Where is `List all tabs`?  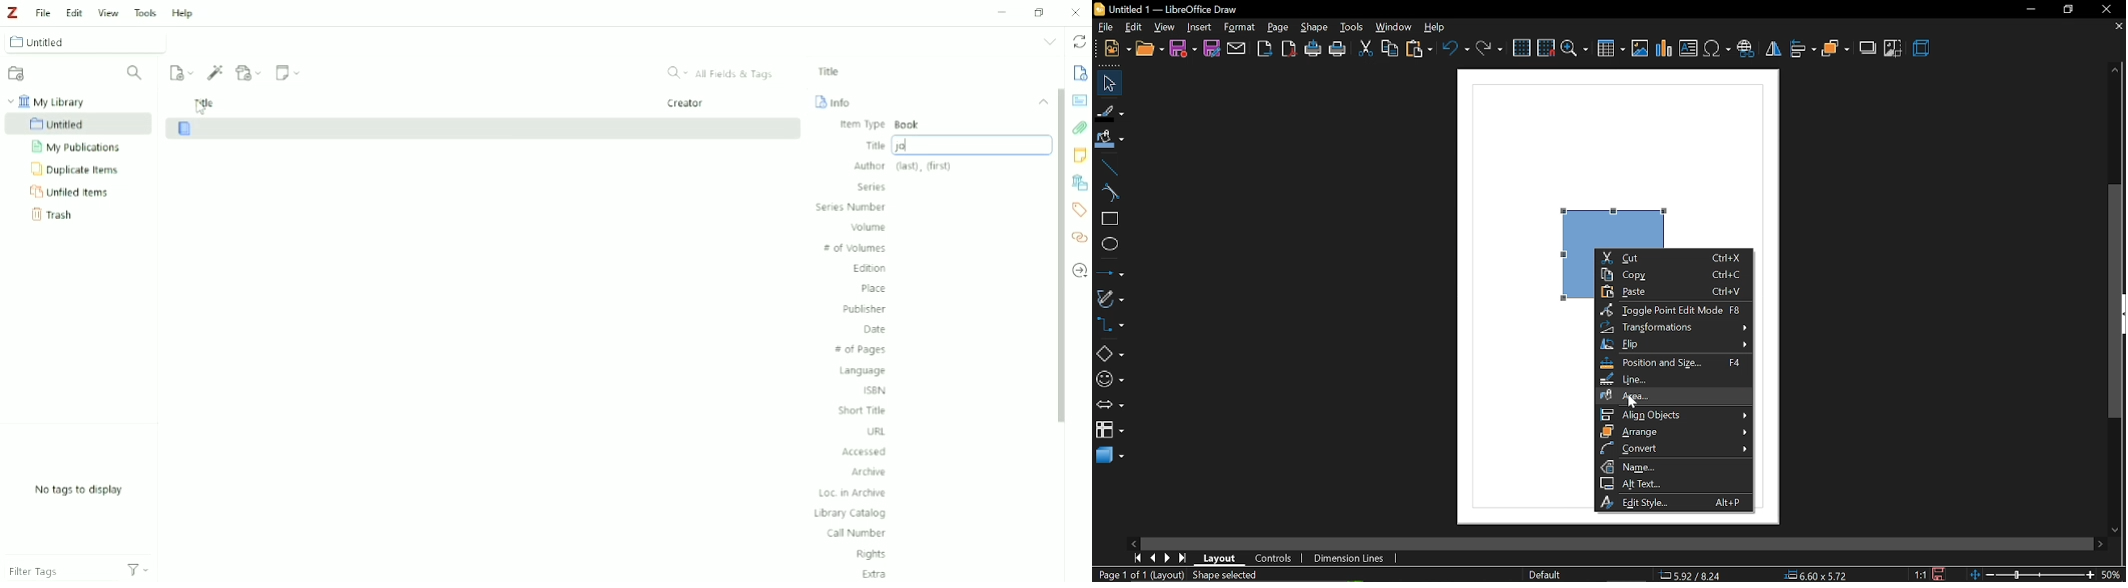
List all tabs is located at coordinates (1049, 42).